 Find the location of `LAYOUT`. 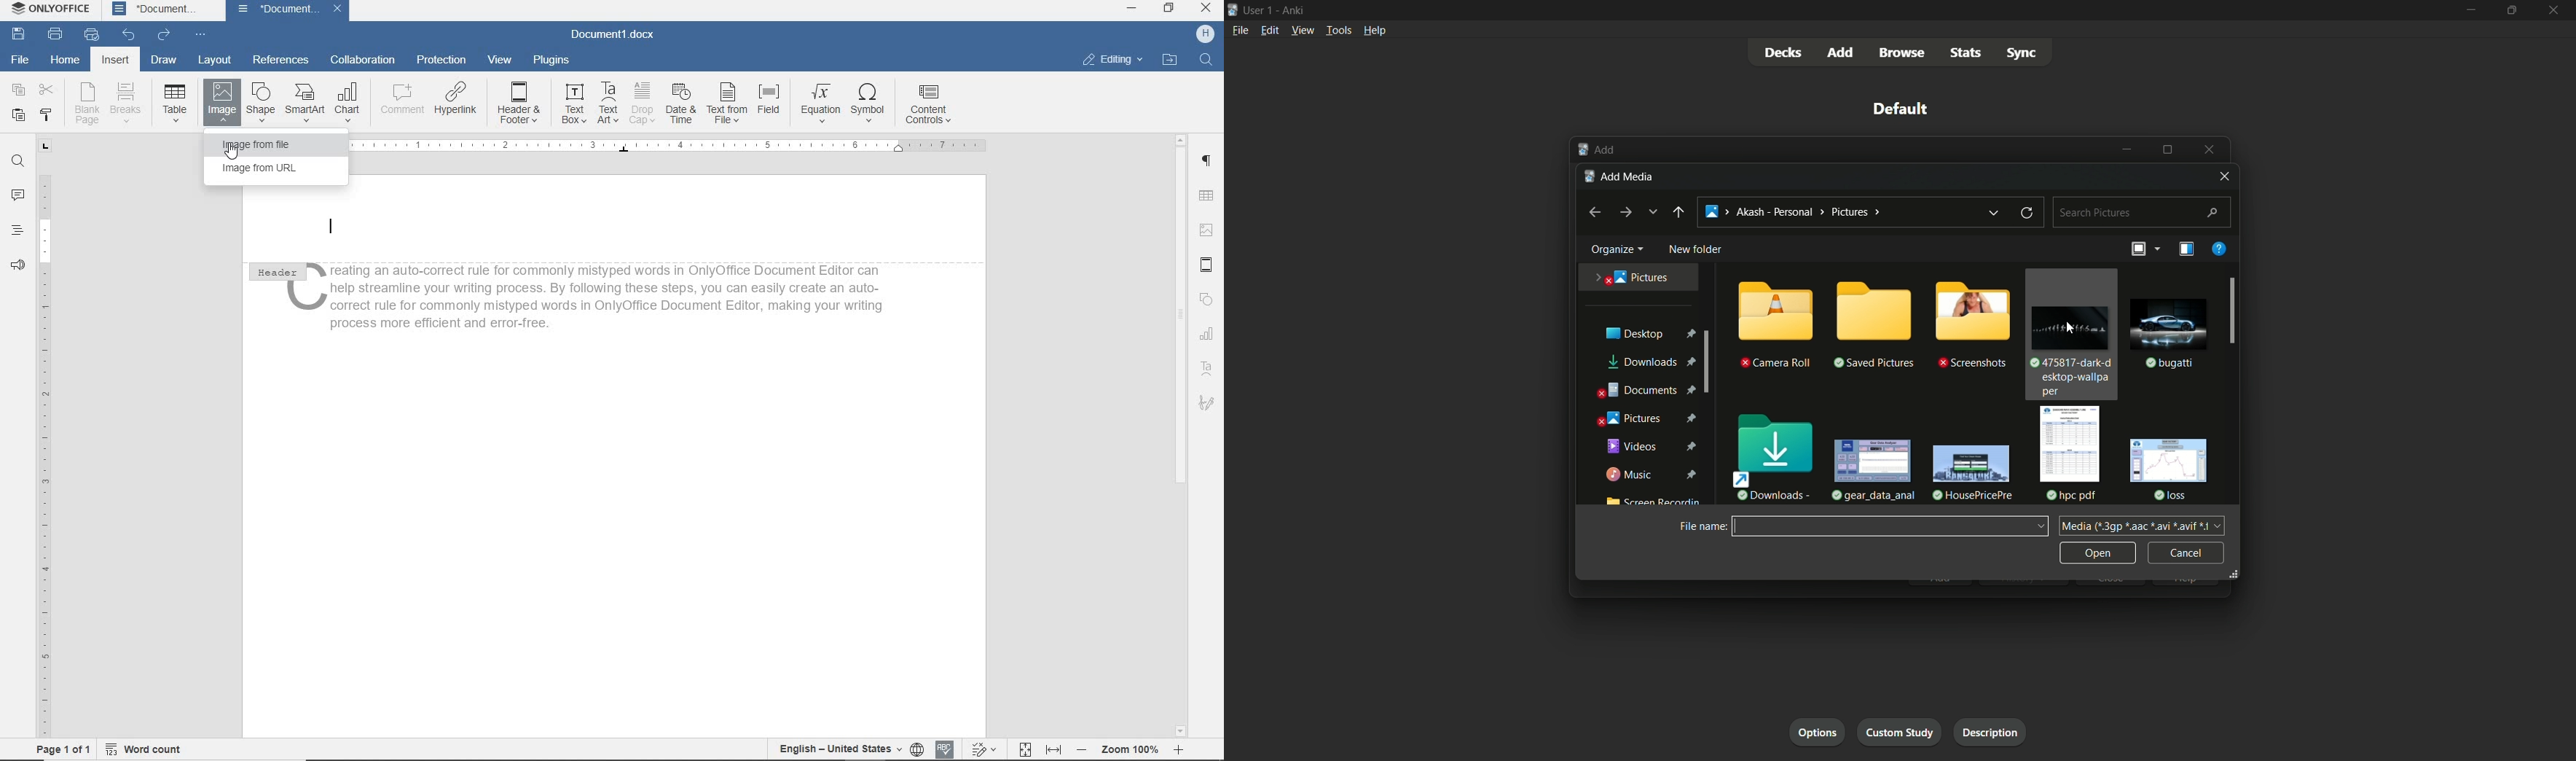

LAYOUT is located at coordinates (215, 60).